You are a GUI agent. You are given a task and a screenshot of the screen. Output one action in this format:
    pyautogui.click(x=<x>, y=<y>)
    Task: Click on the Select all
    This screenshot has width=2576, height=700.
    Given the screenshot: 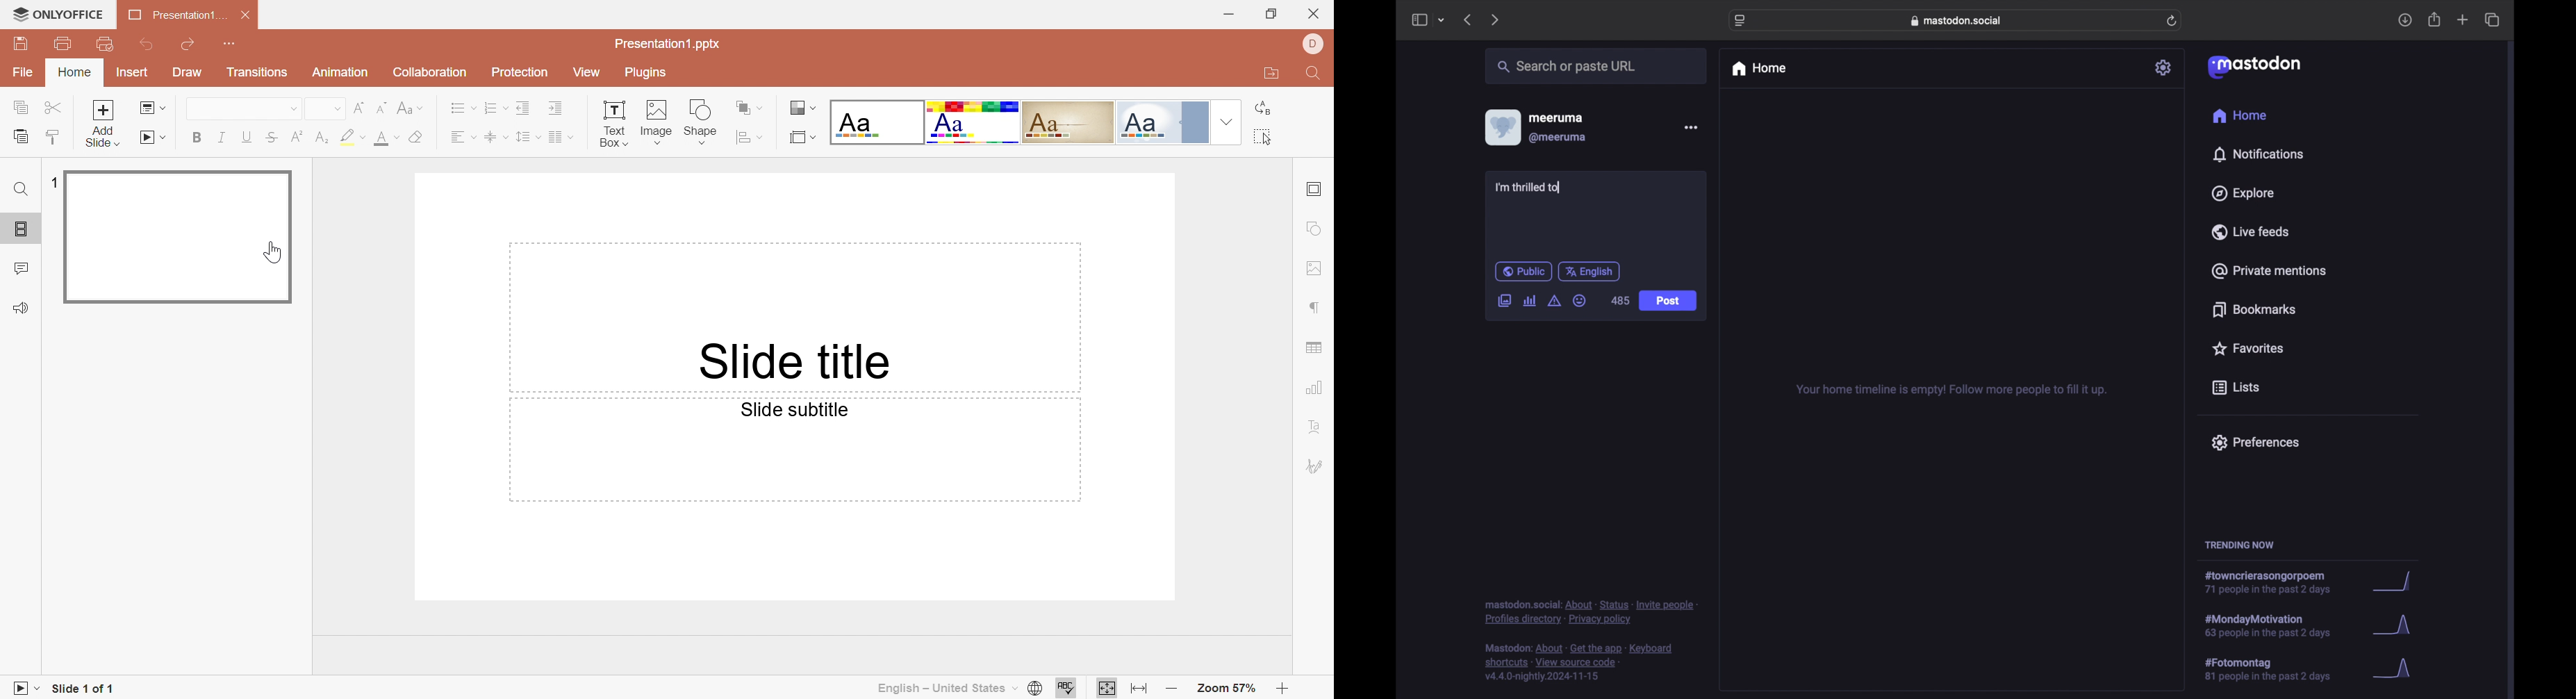 What is the action you would take?
    pyautogui.click(x=1262, y=137)
    